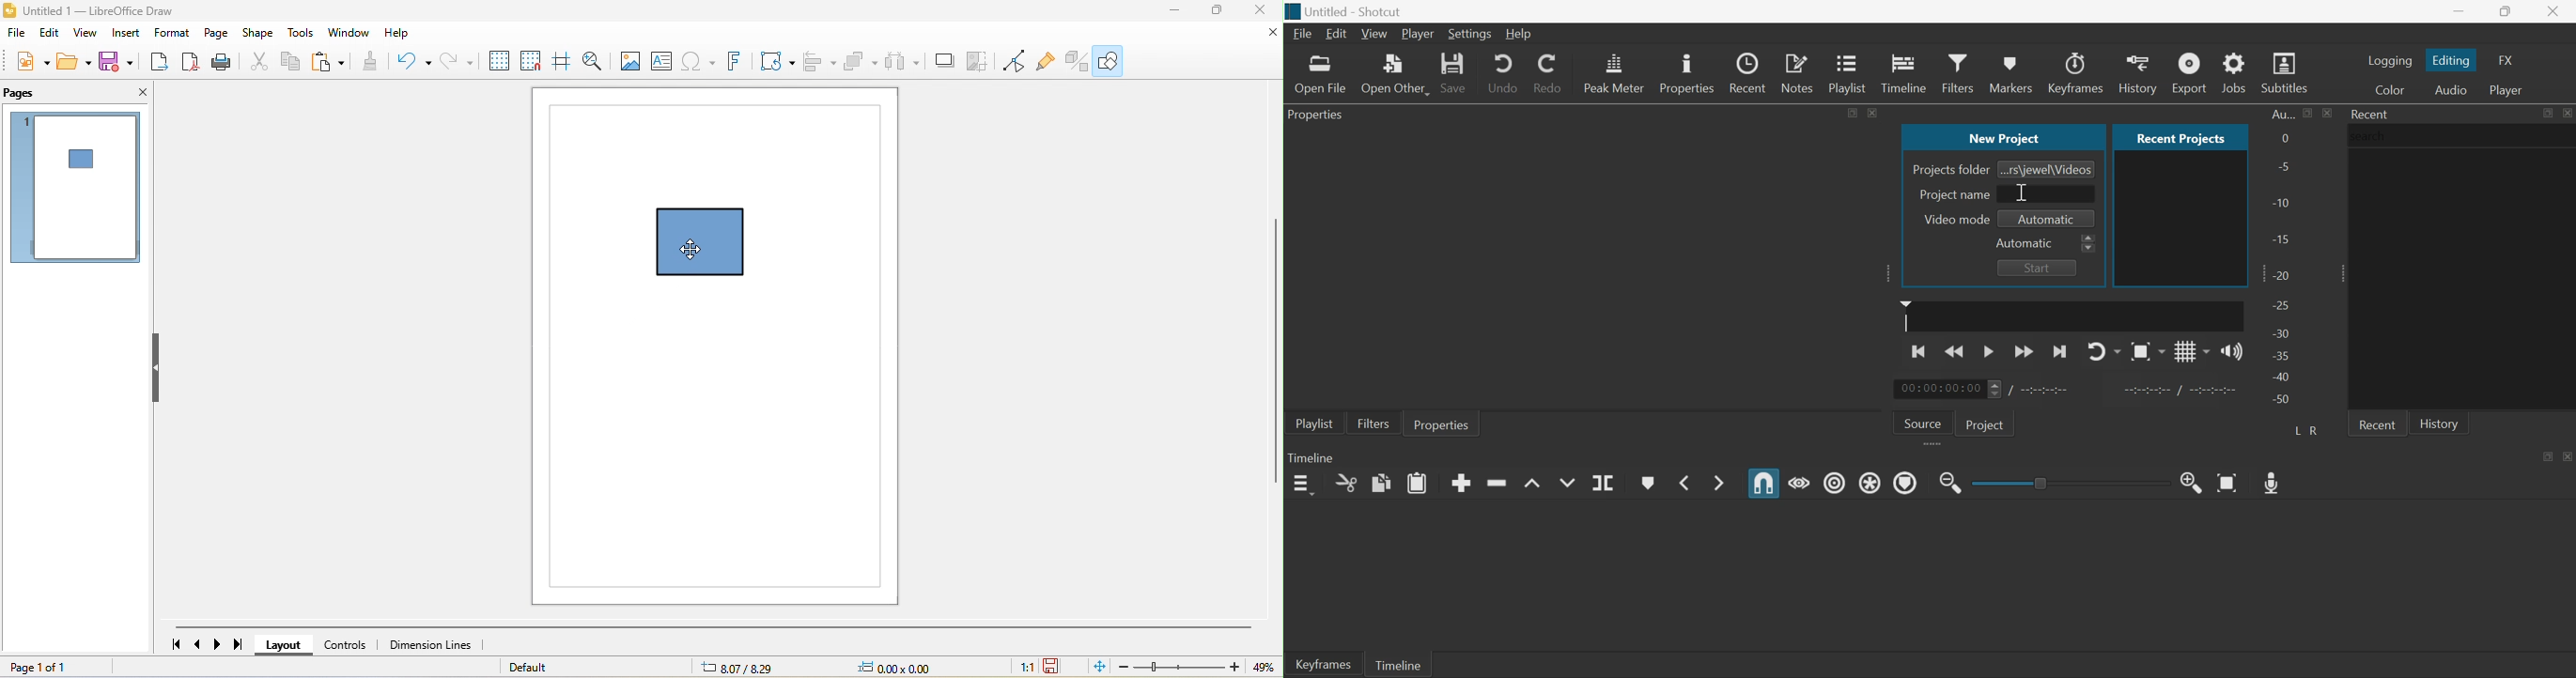 The width and height of the screenshot is (2576, 700). I want to click on previous page, so click(197, 643).